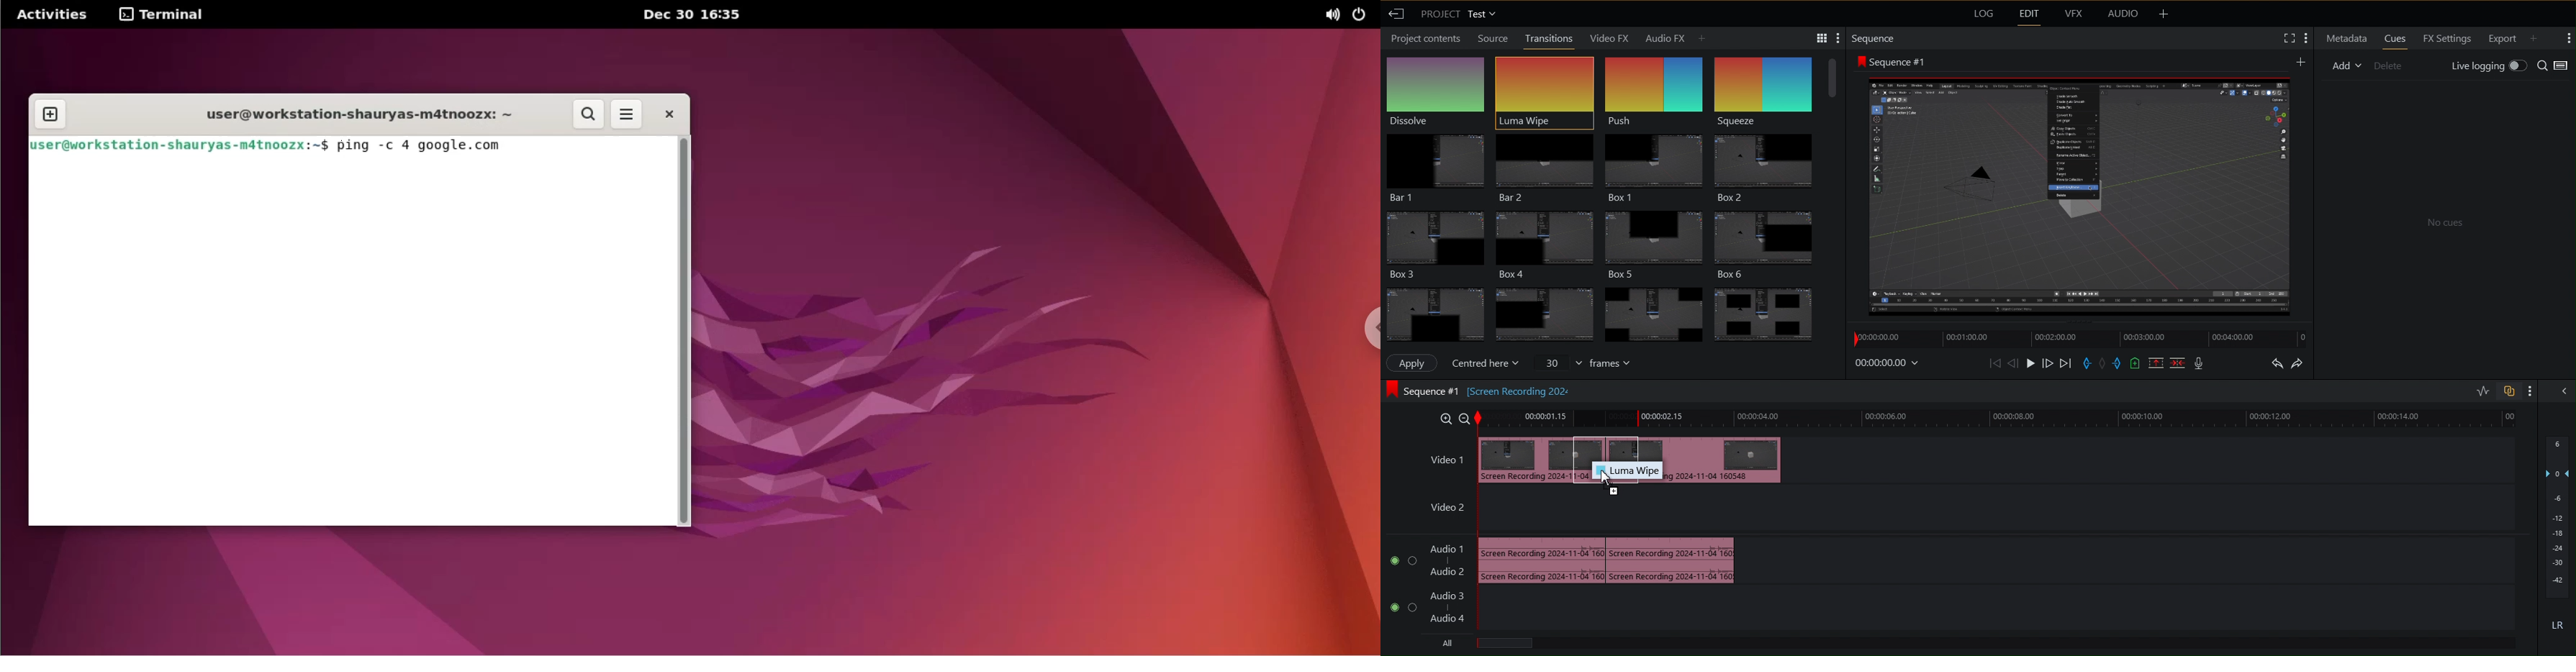 The image size is (2576, 672). What do you see at coordinates (2199, 363) in the screenshot?
I see `Mic` at bounding box center [2199, 363].